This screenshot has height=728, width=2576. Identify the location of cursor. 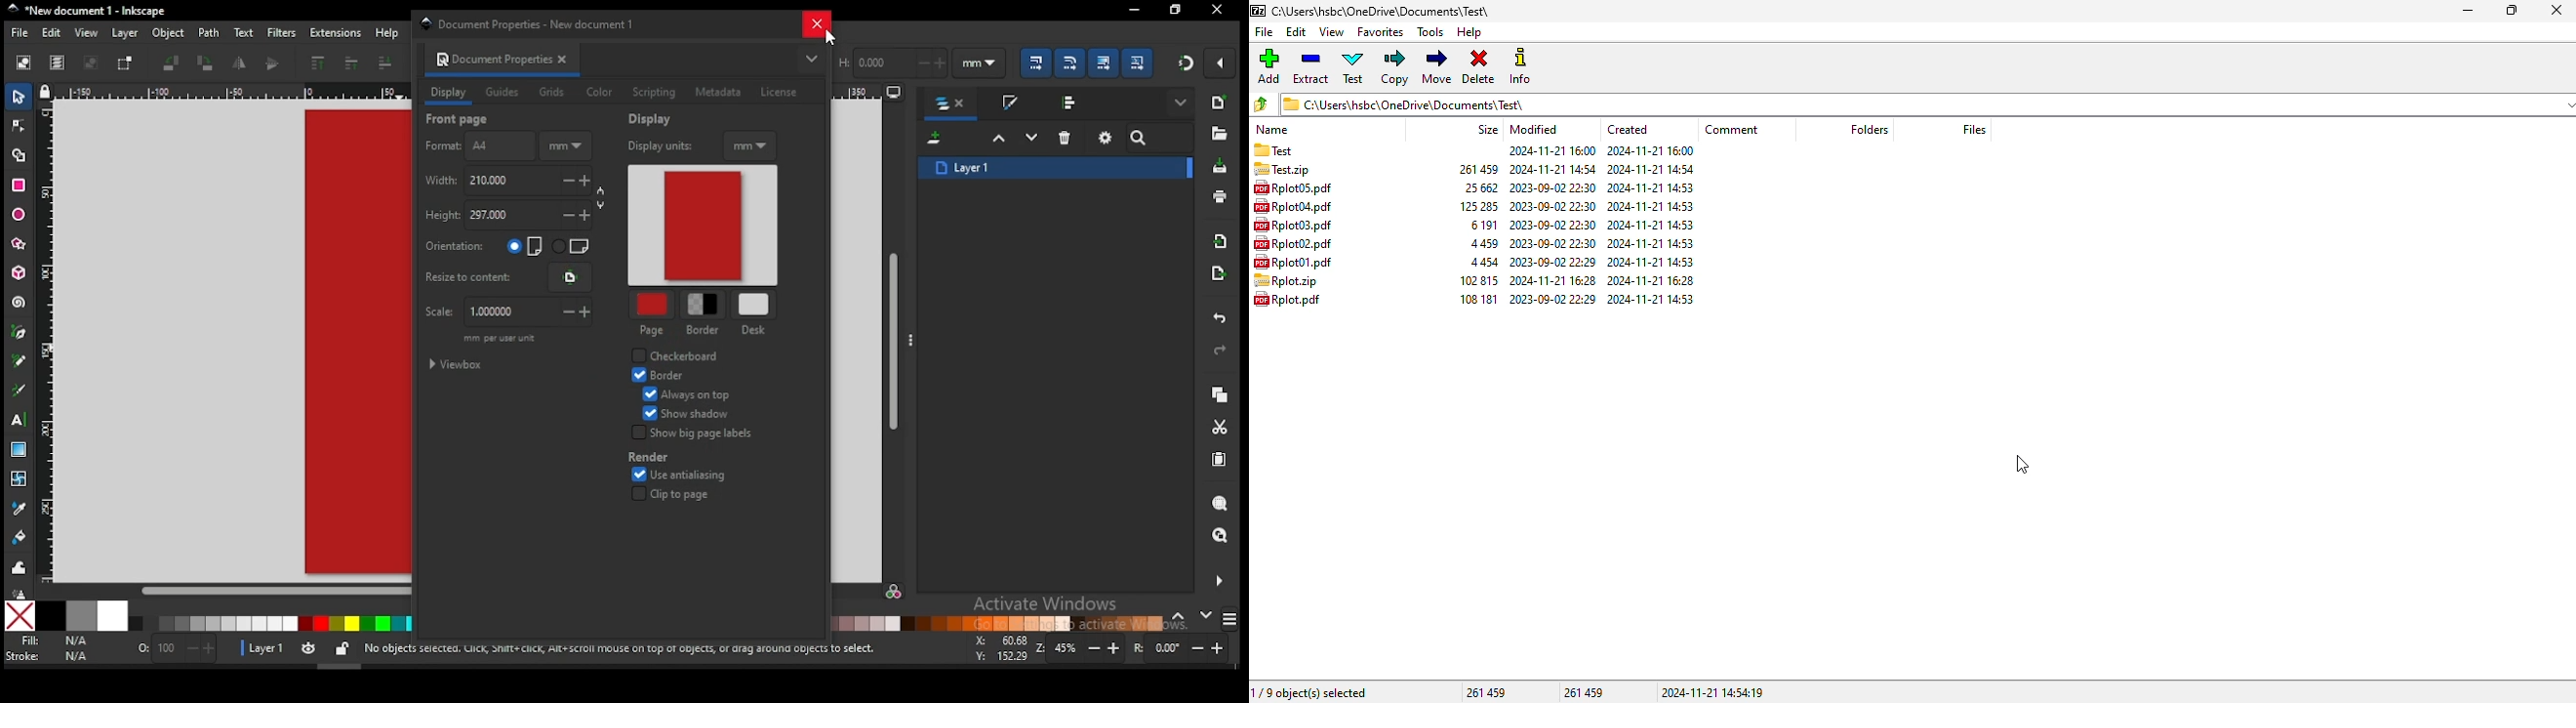
(2022, 465).